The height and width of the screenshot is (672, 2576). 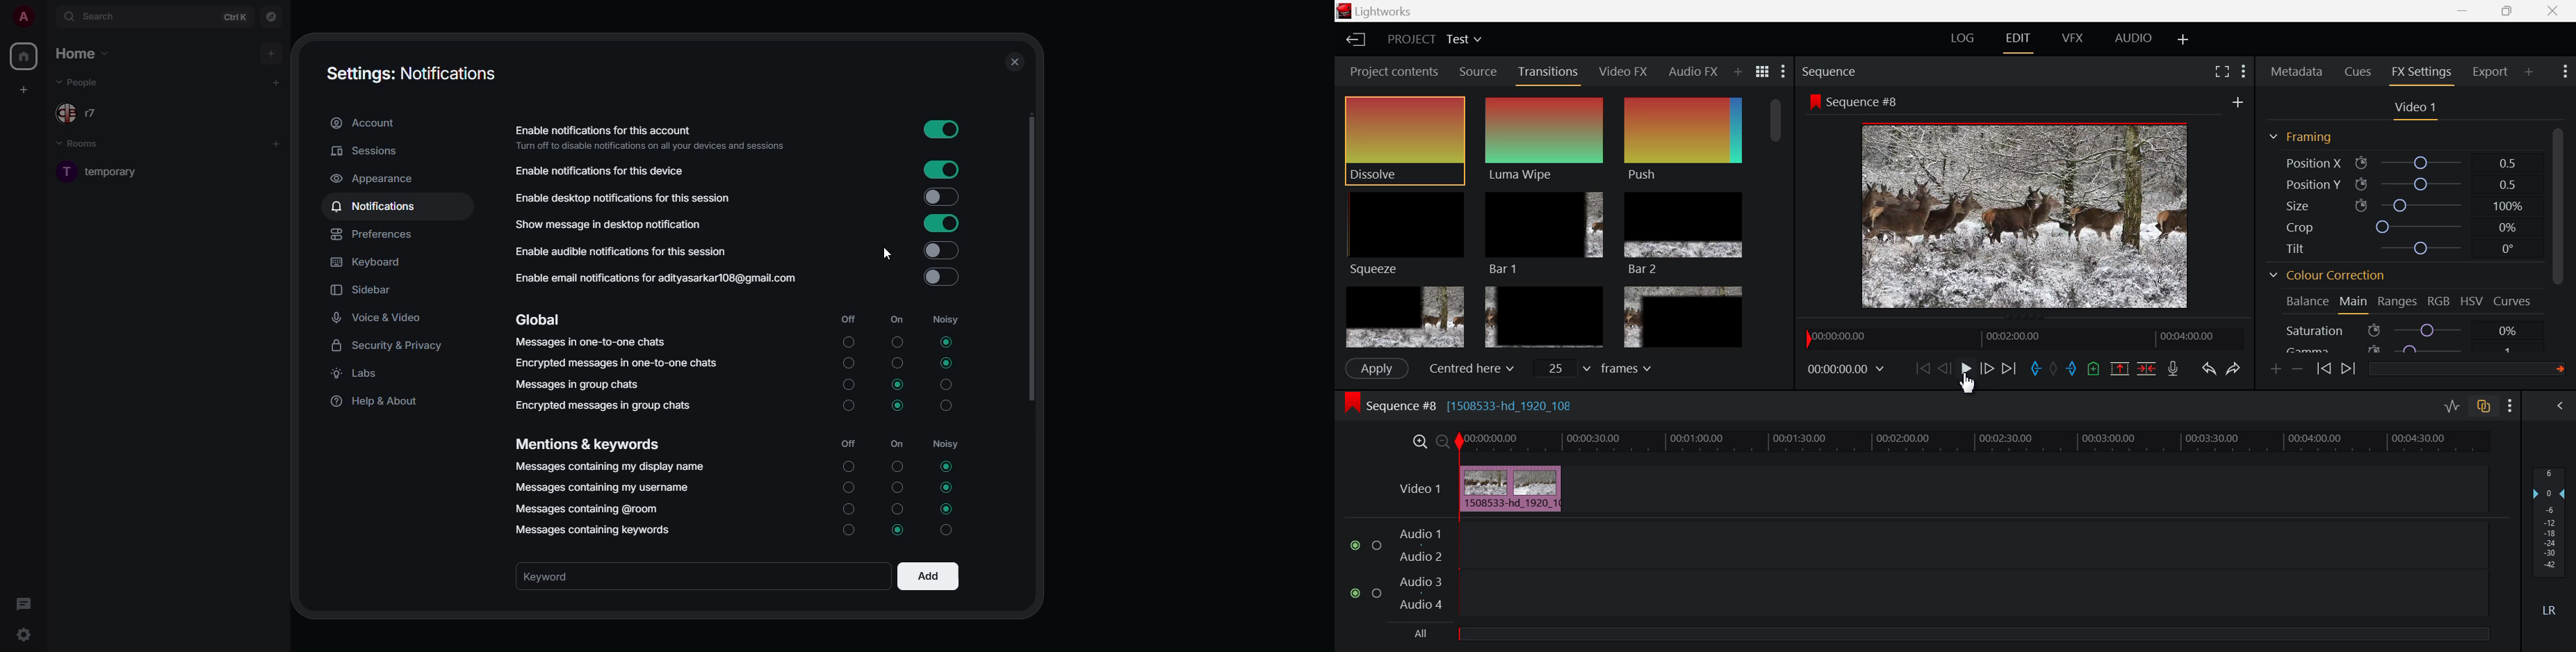 What do you see at coordinates (943, 170) in the screenshot?
I see `enabled` at bounding box center [943, 170].